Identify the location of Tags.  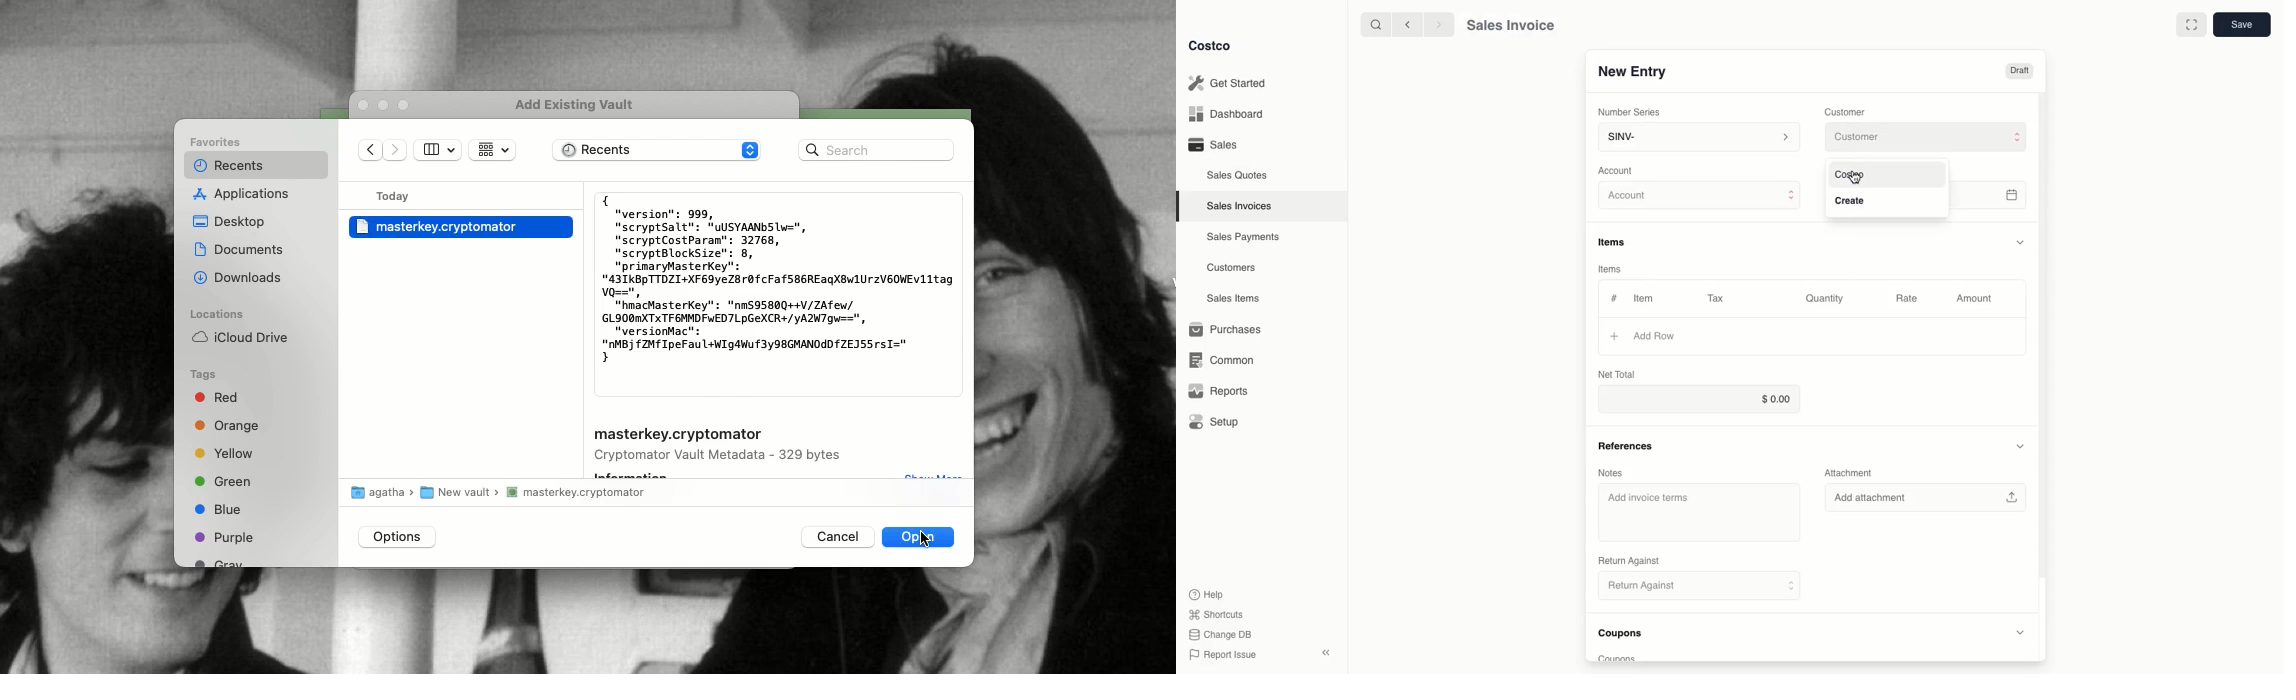
(204, 375).